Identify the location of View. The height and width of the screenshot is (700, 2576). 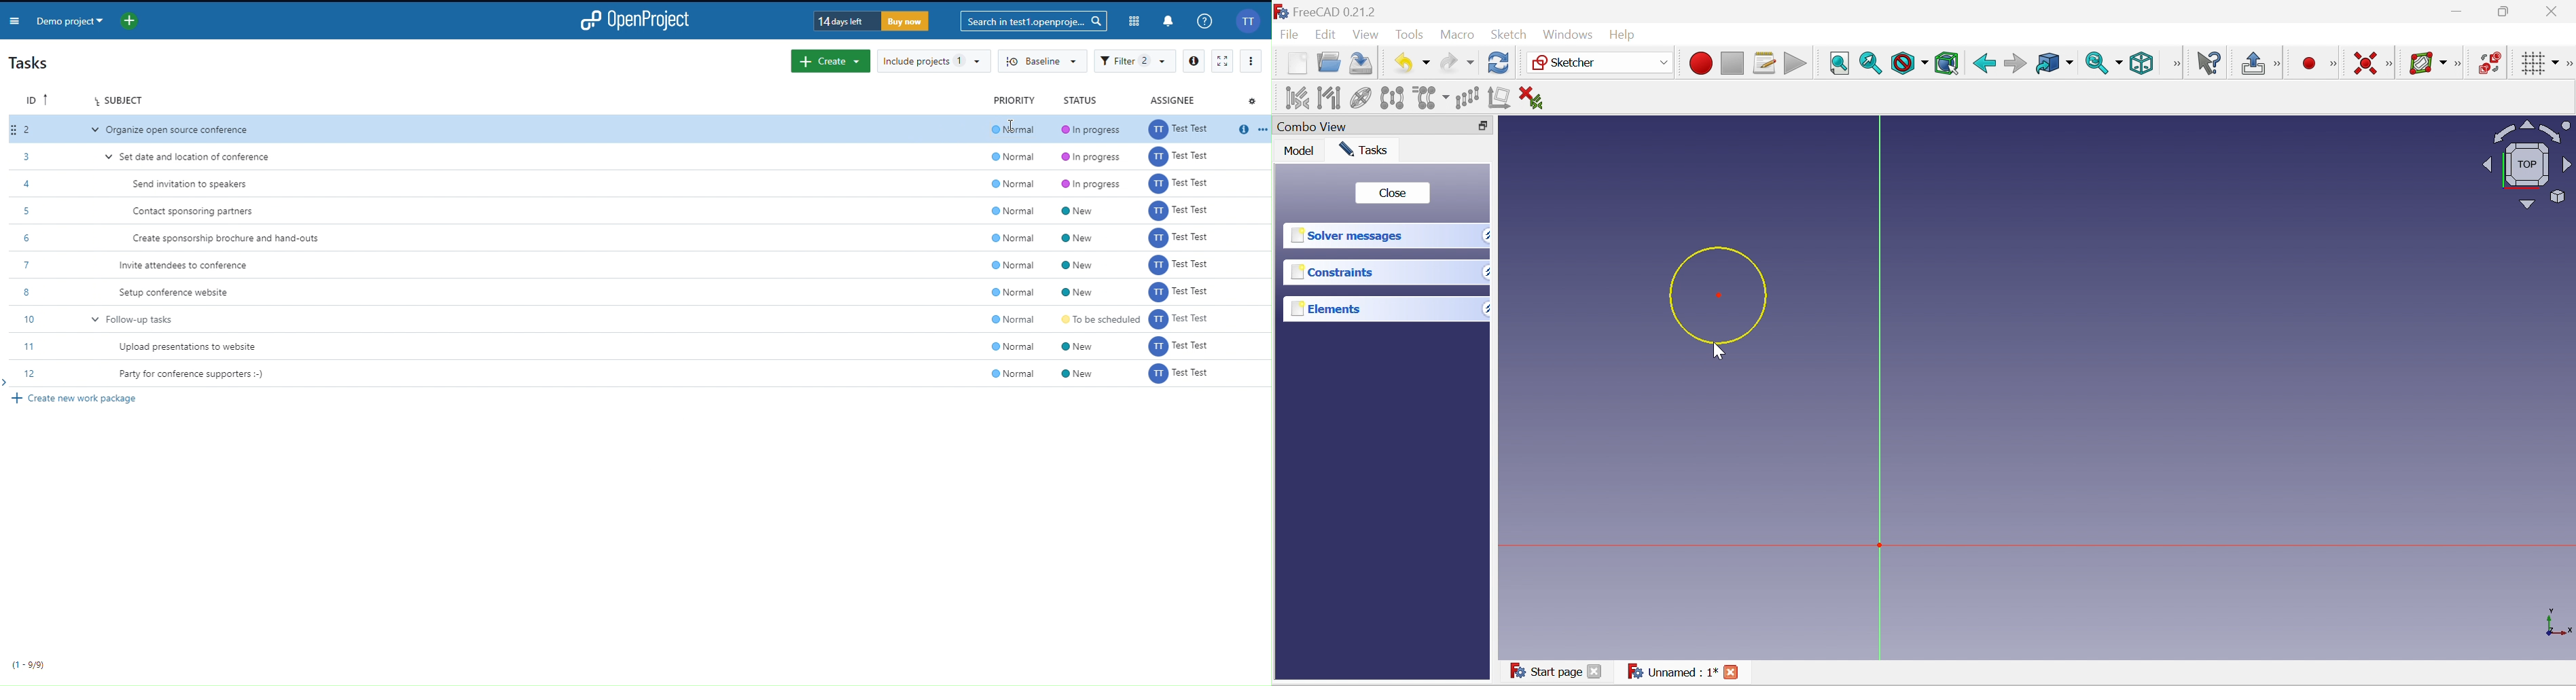
(2175, 63).